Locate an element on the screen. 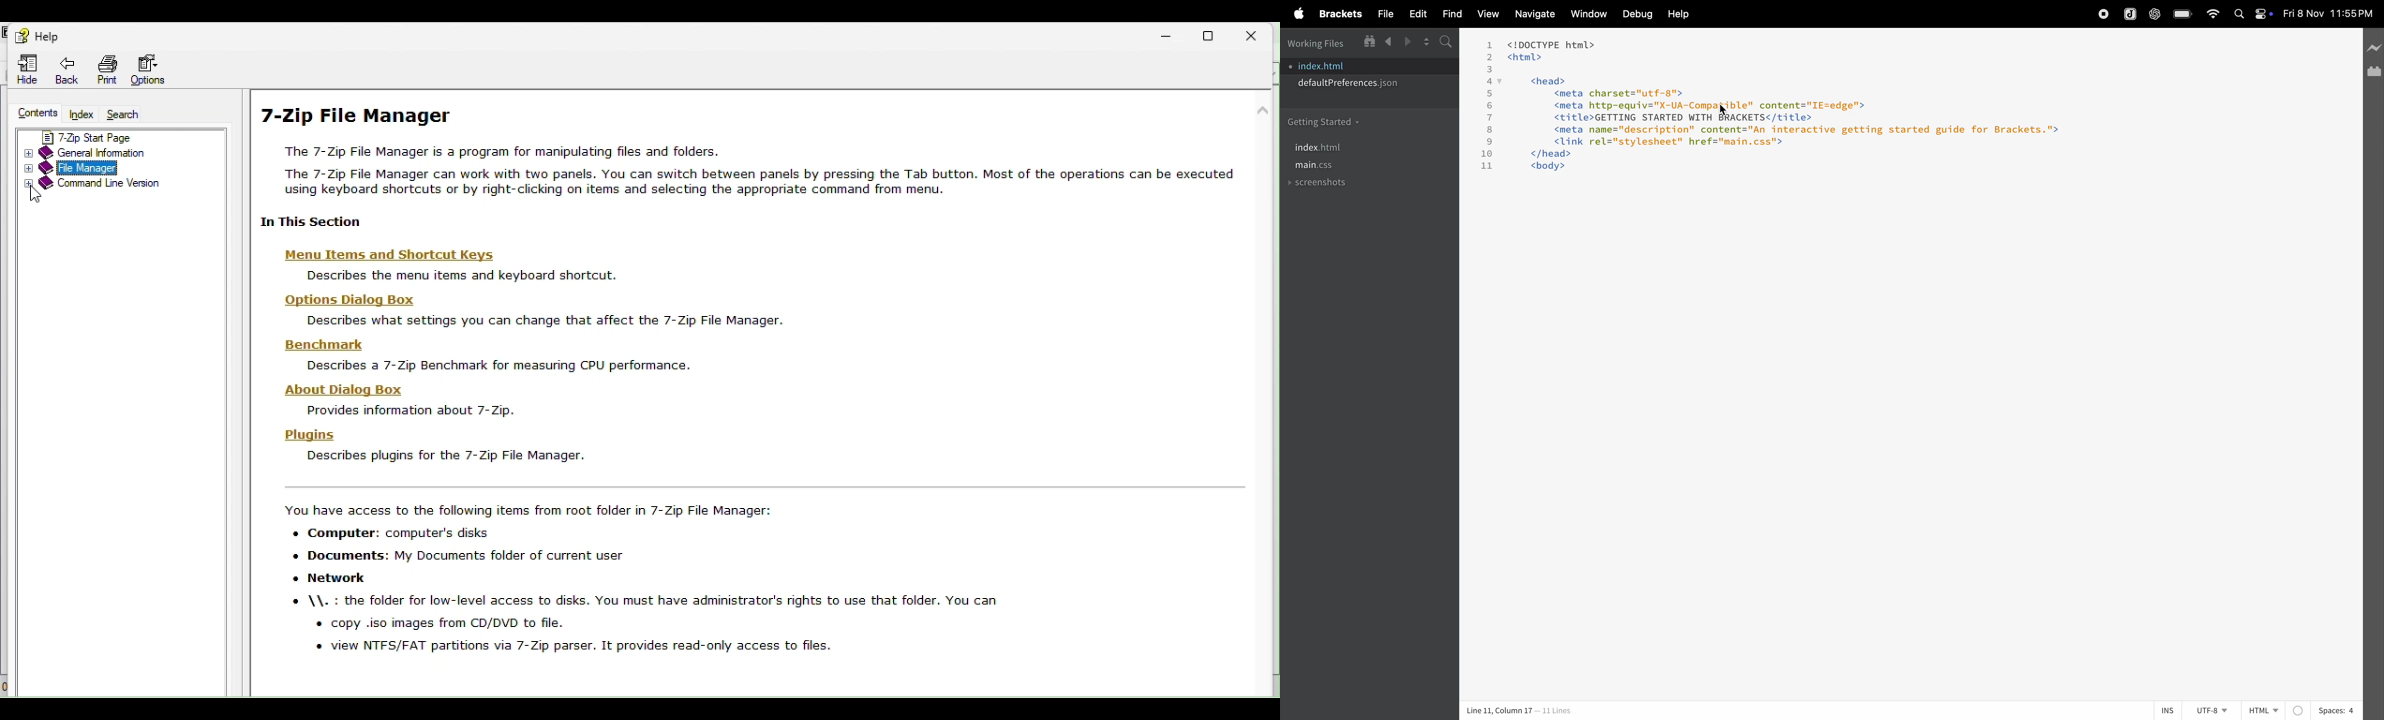 The image size is (2408, 728). file is located at coordinates (1384, 14).